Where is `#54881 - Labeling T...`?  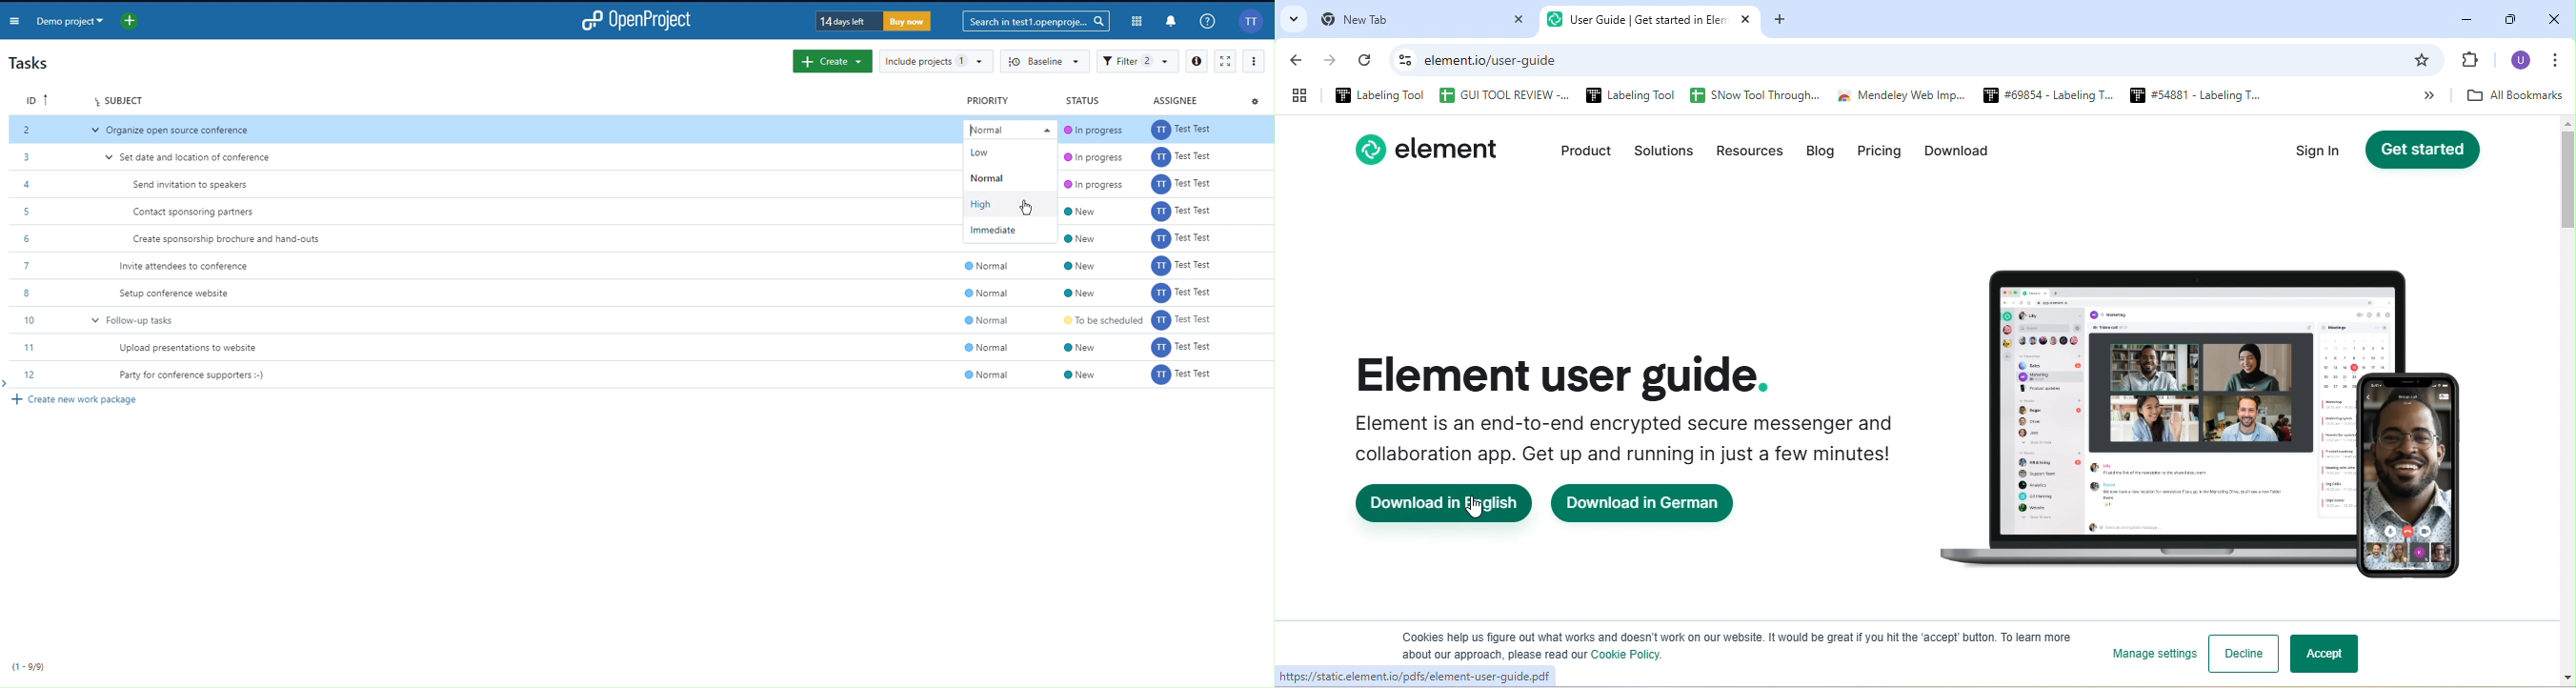
#54881 - Labeling T... is located at coordinates (2188, 95).